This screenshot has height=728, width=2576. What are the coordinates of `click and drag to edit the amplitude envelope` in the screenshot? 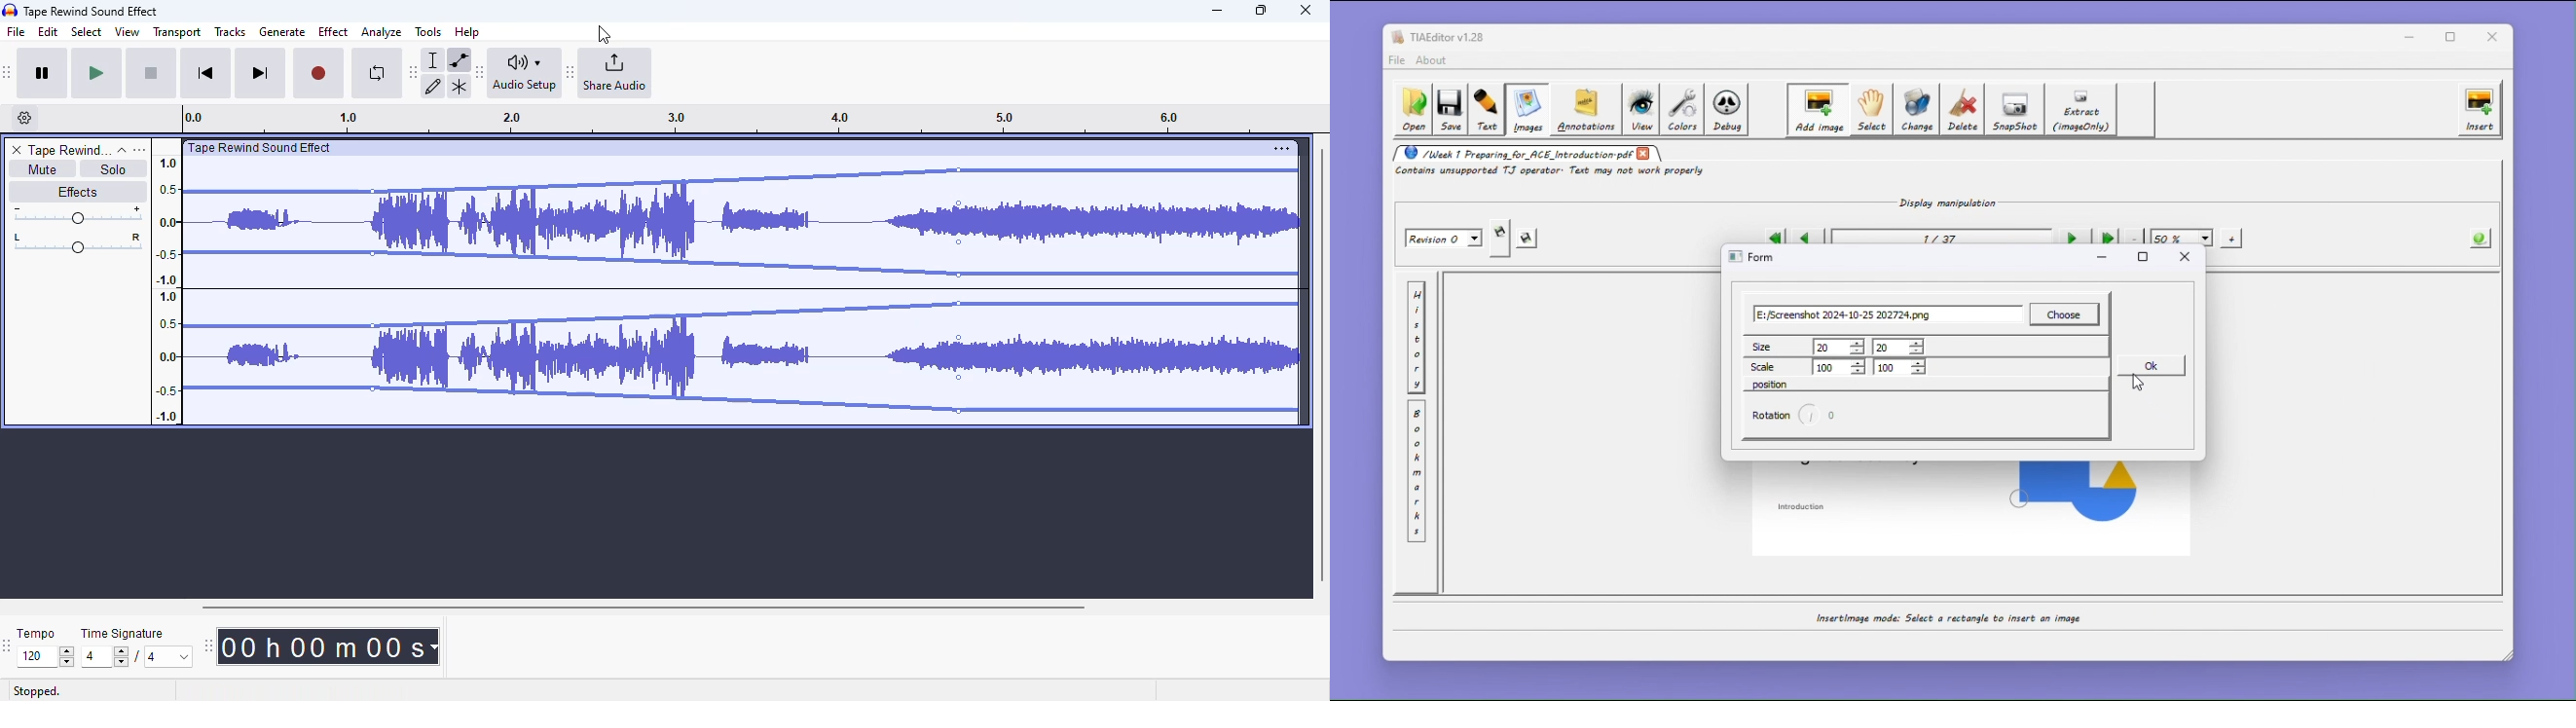 It's located at (298, 691).